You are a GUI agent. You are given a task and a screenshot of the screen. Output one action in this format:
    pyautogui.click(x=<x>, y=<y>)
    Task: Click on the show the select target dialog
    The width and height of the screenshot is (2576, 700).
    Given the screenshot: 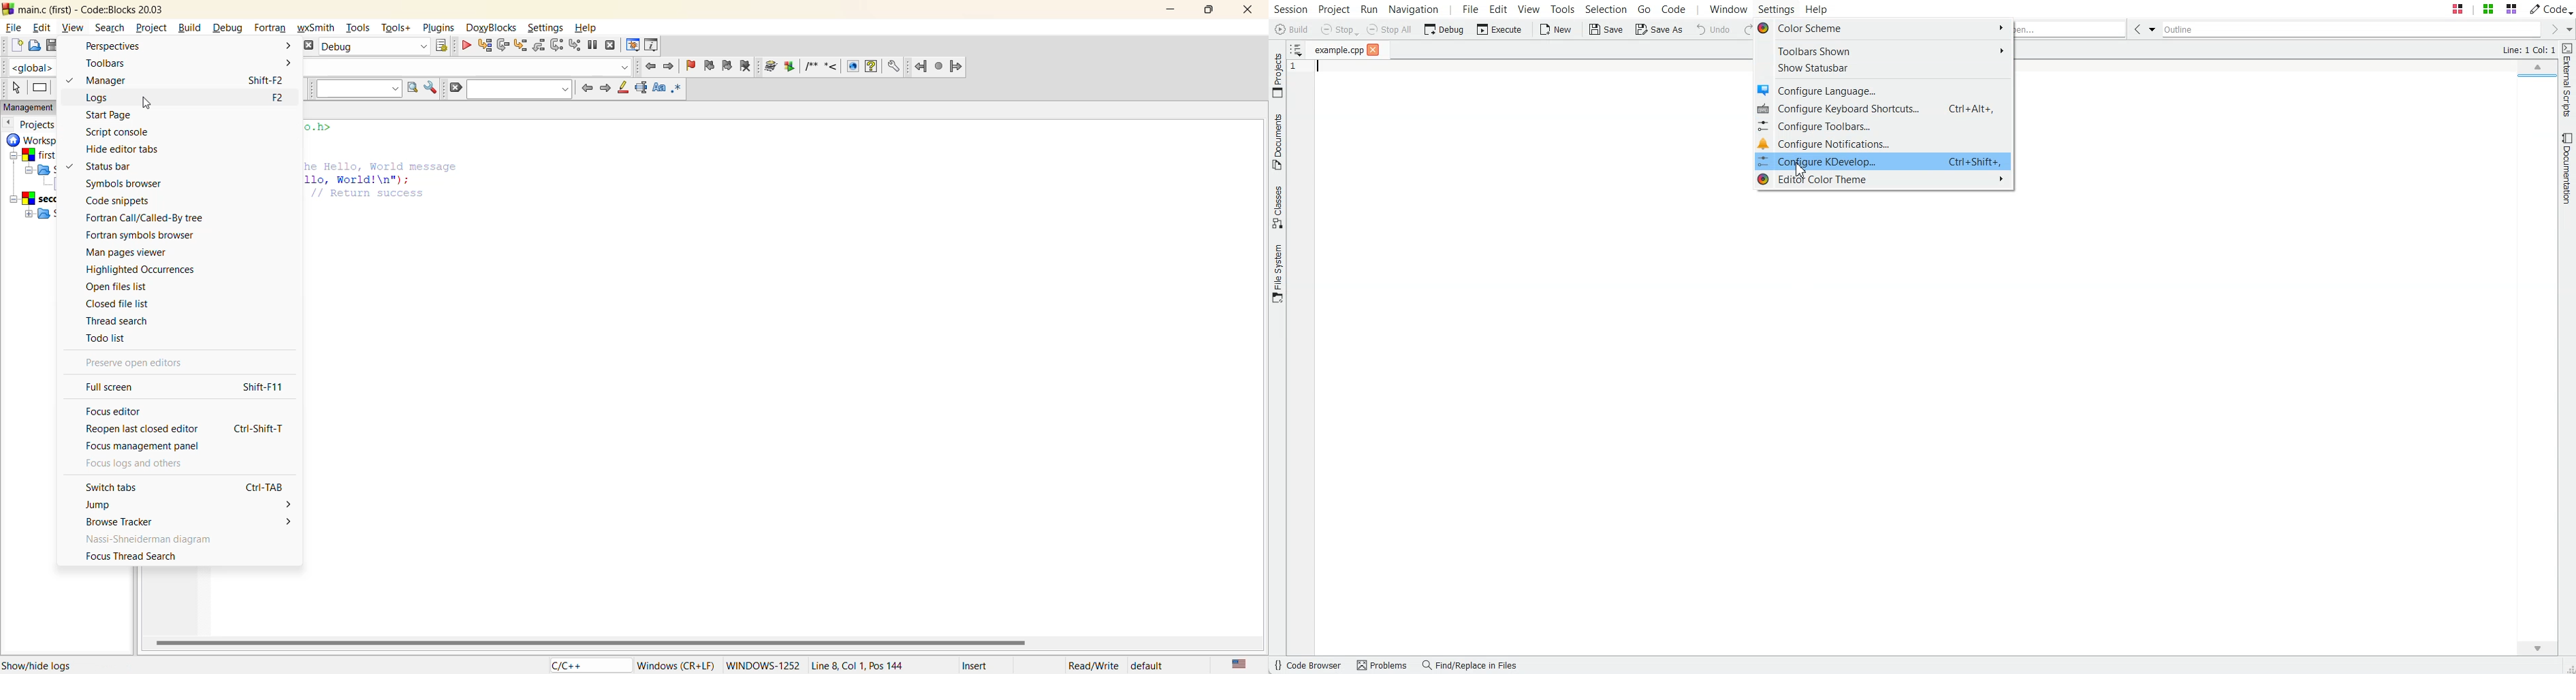 What is the action you would take?
    pyautogui.click(x=441, y=46)
    